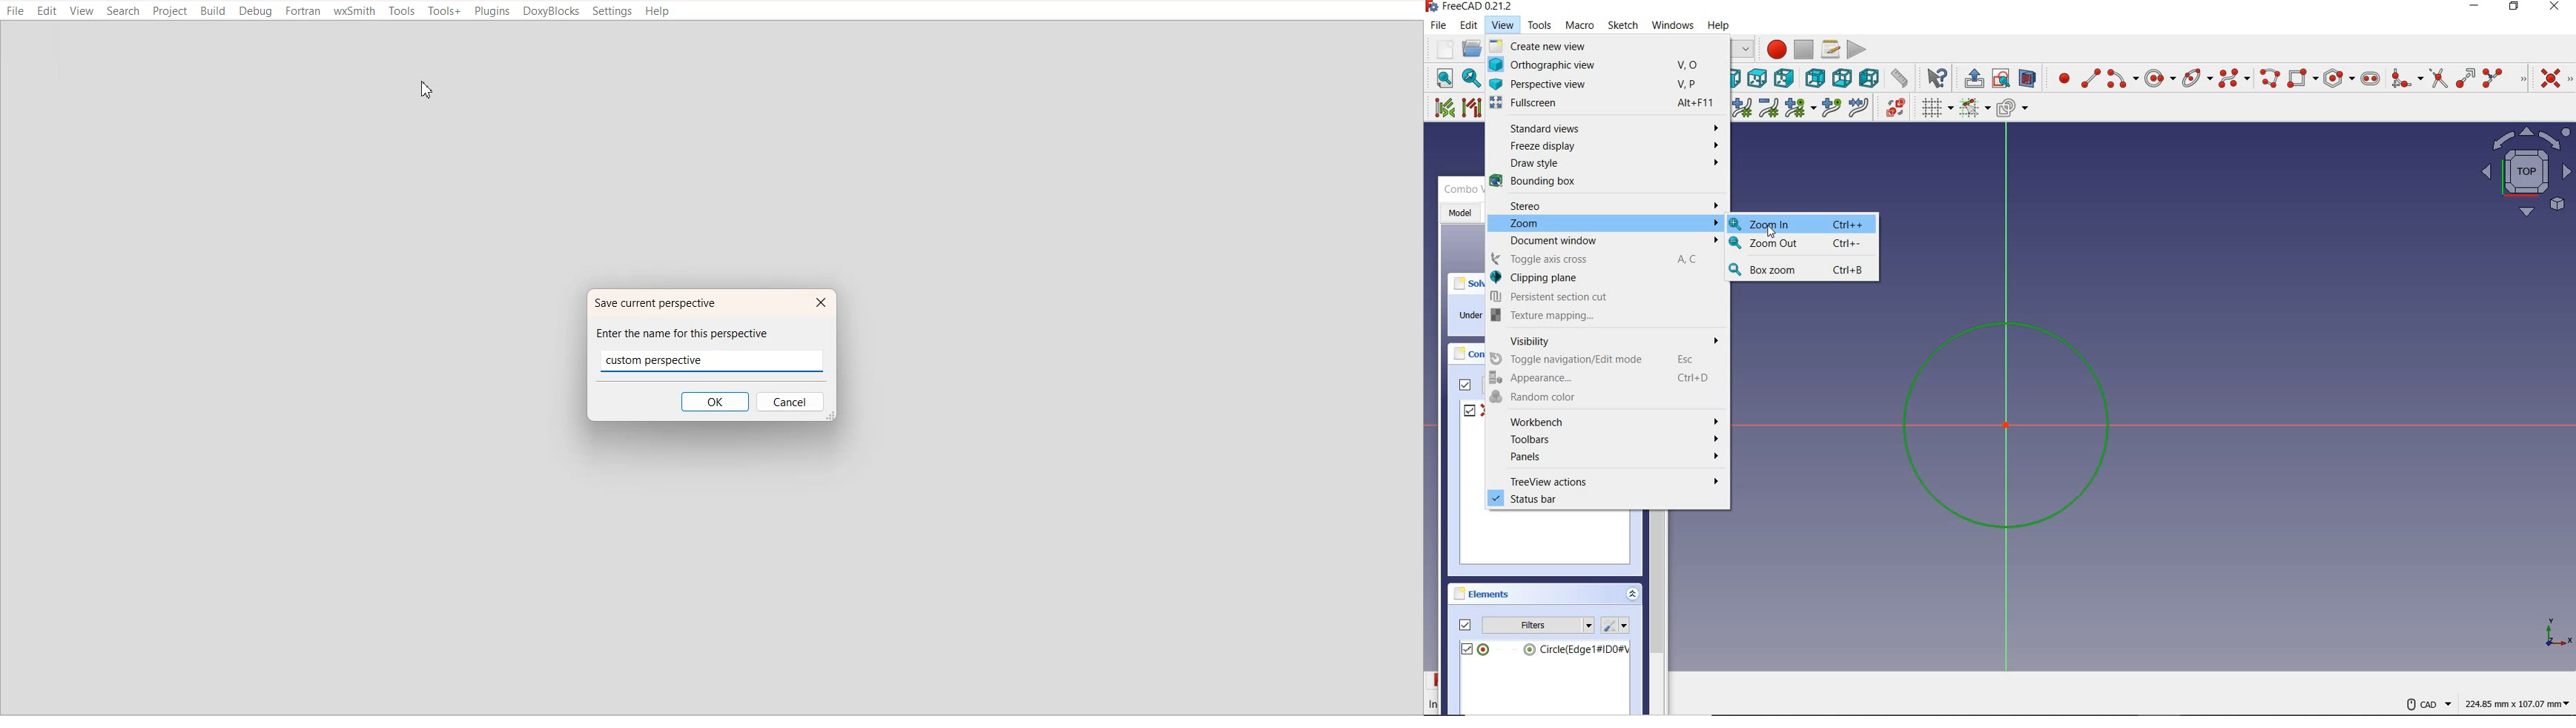  I want to click on filters, so click(1468, 385).